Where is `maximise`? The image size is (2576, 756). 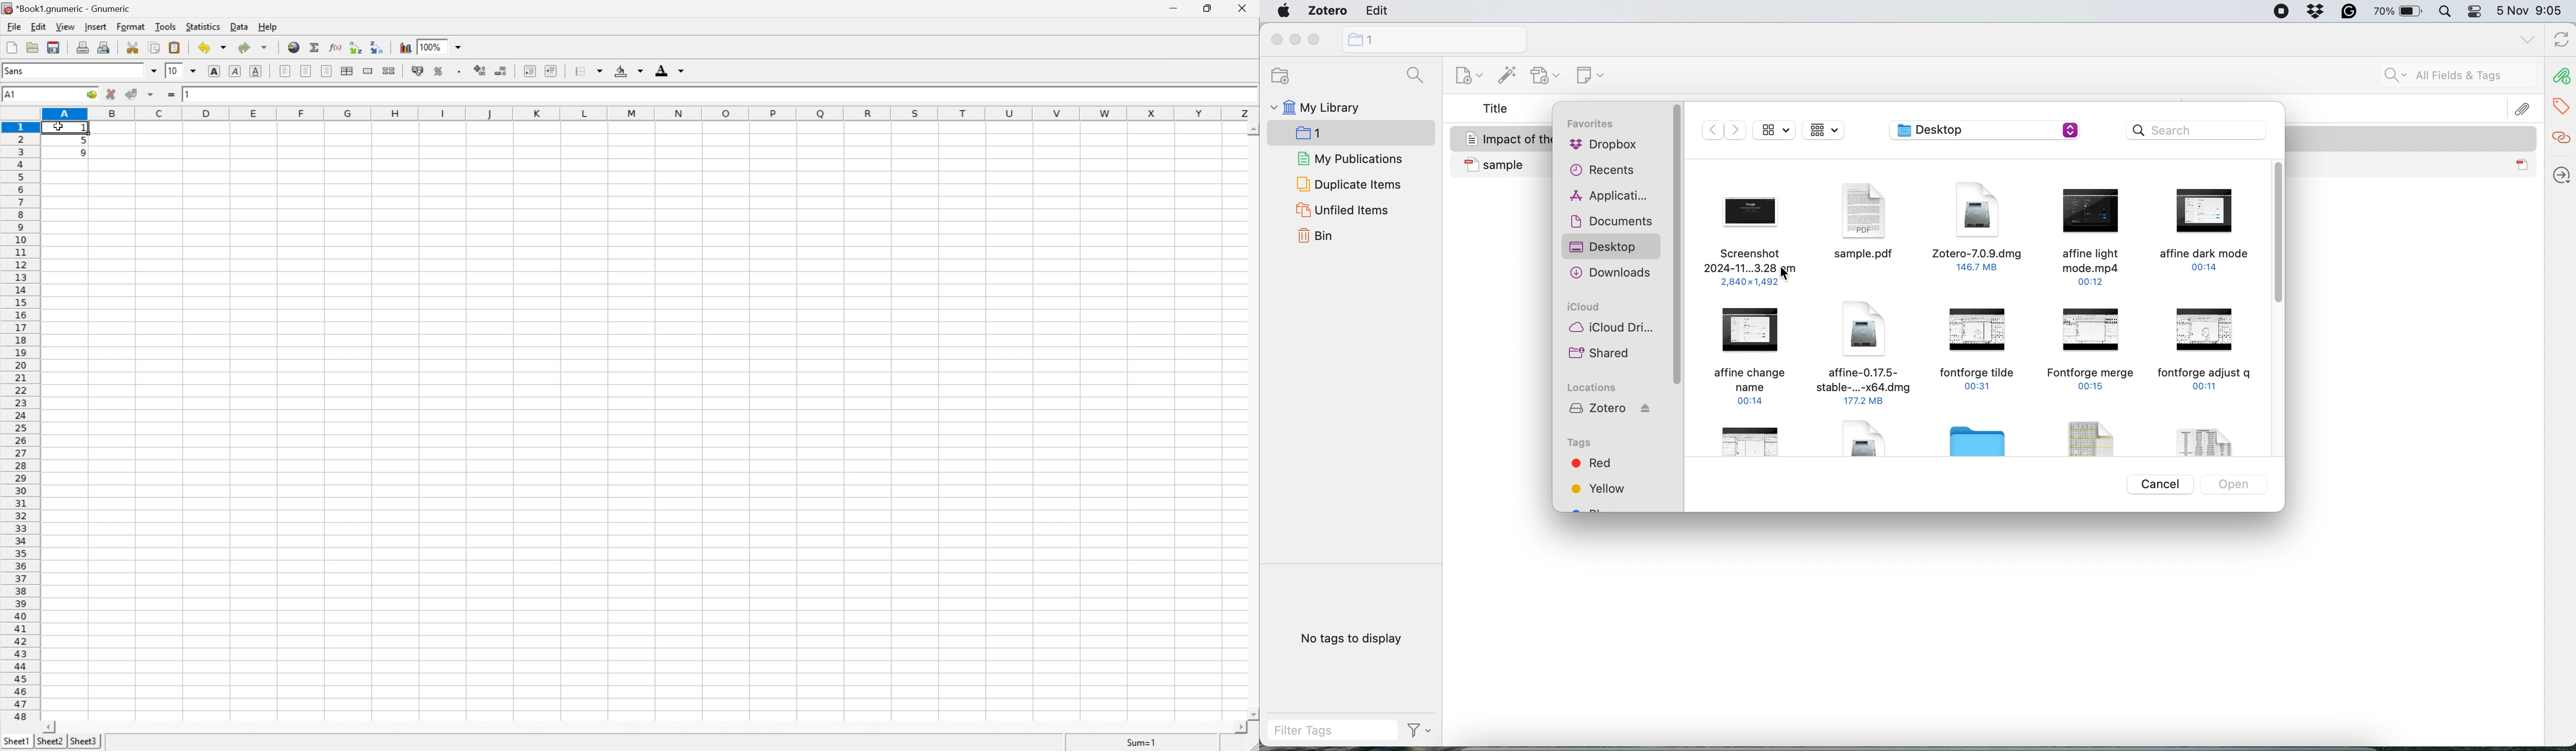
maximise is located at coordinates (1318, 40).